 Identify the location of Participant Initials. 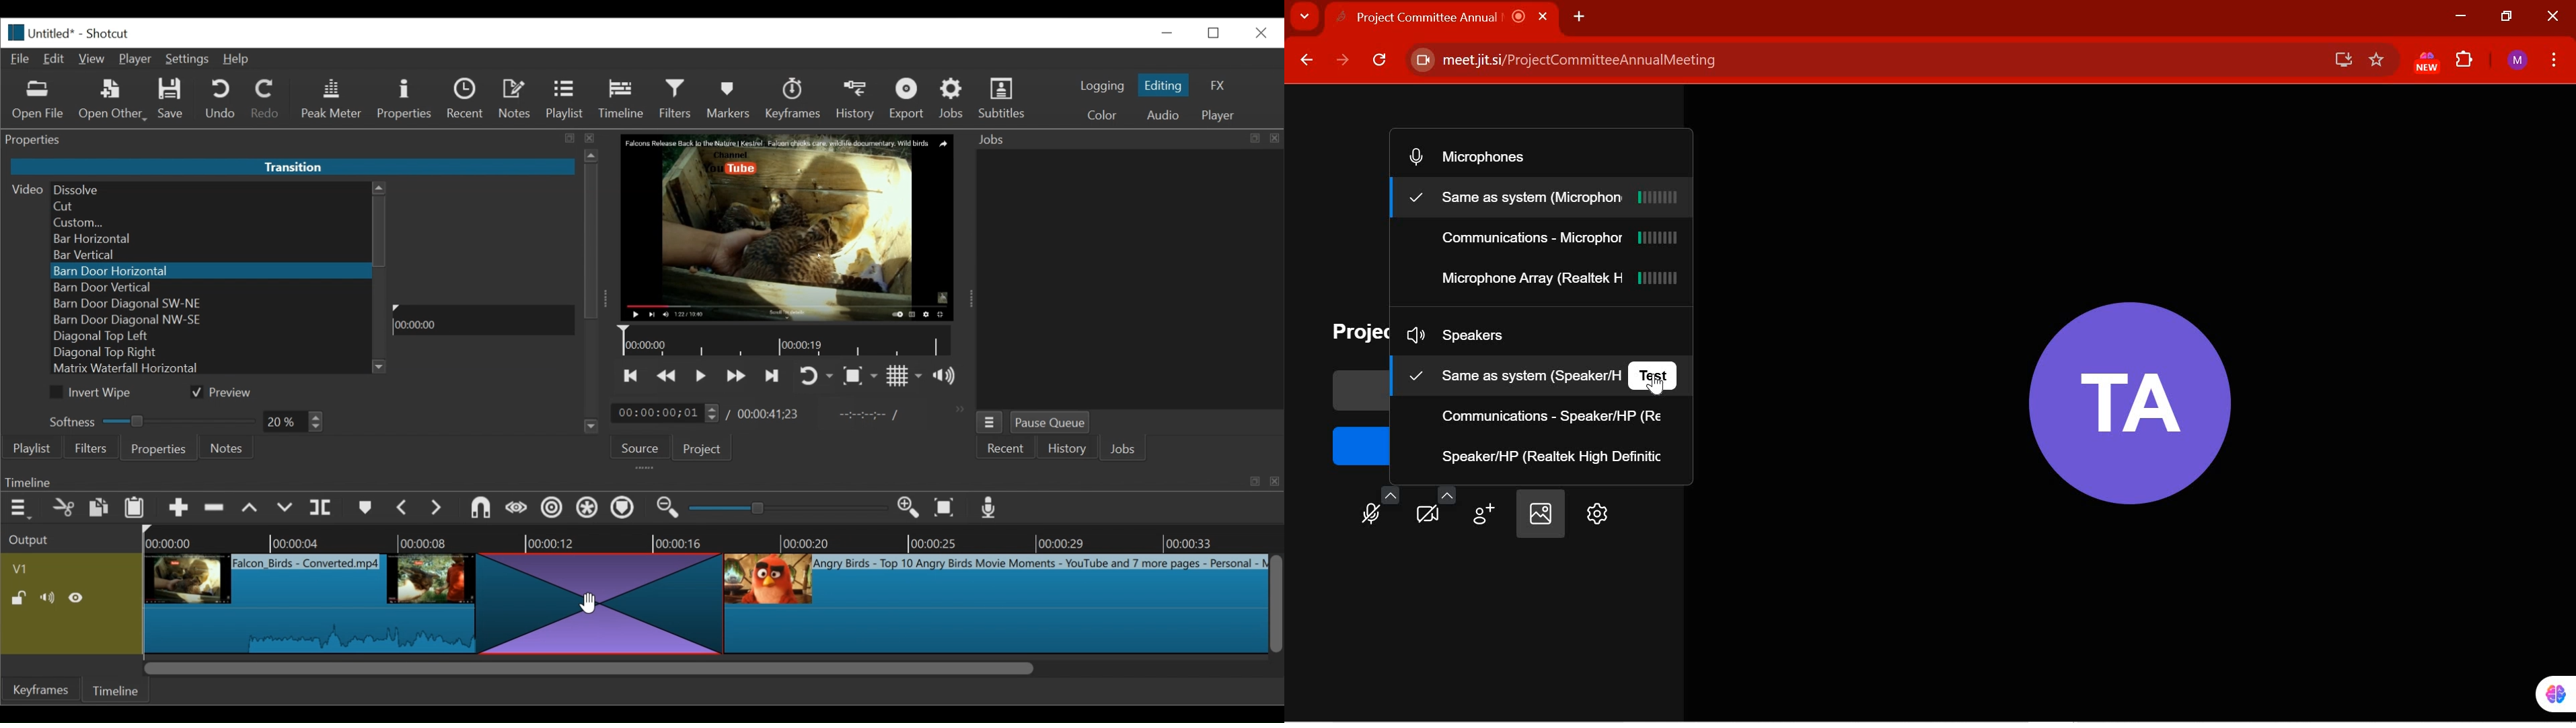
(2123, 394).